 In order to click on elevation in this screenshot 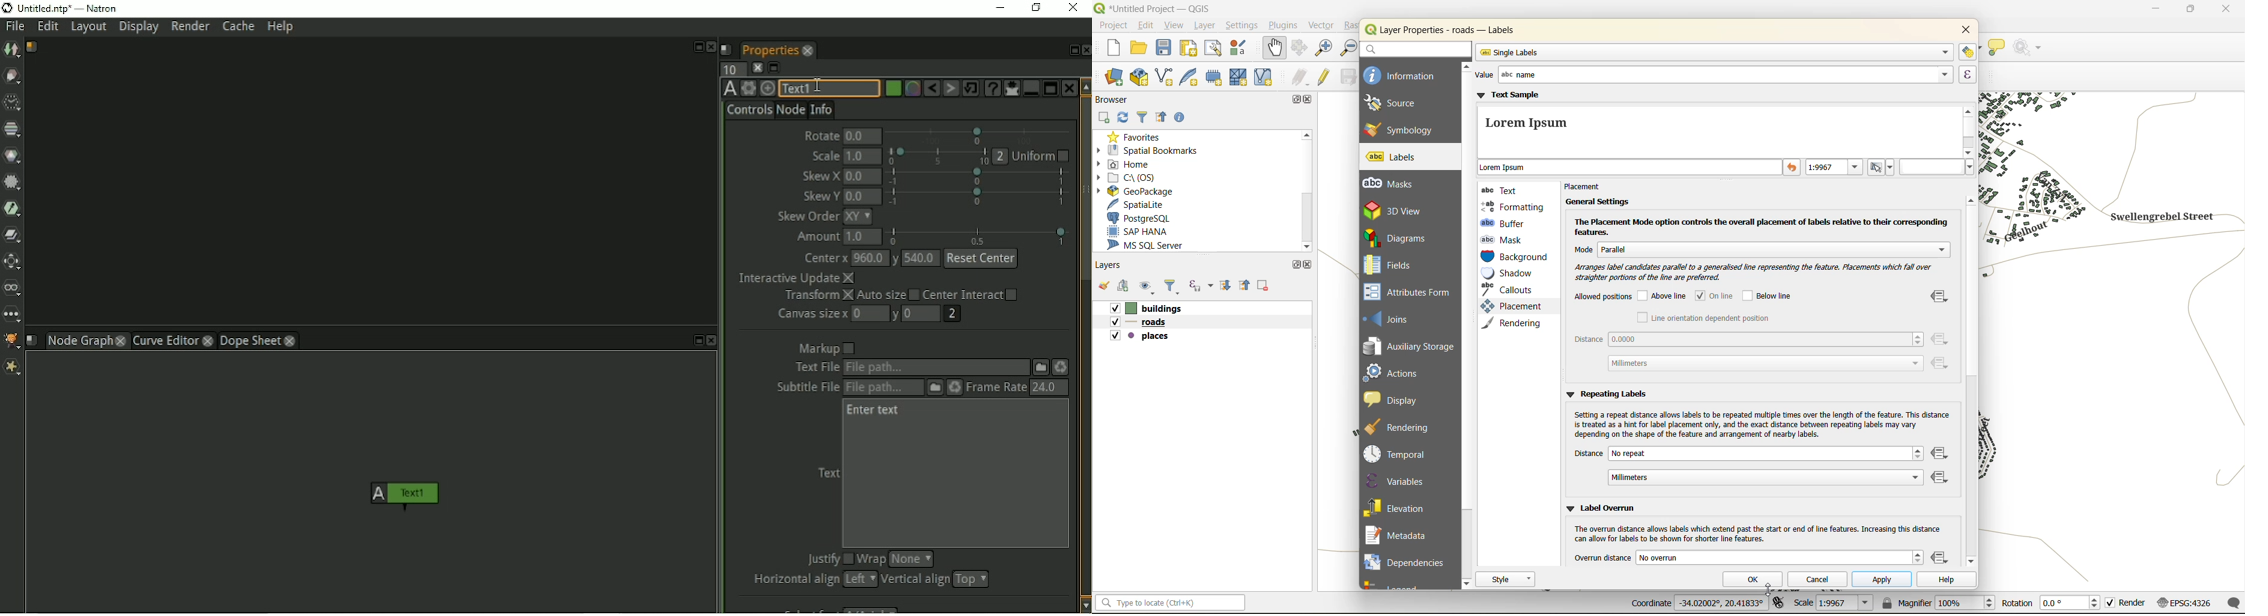, I will do `click(1400, 506)`.